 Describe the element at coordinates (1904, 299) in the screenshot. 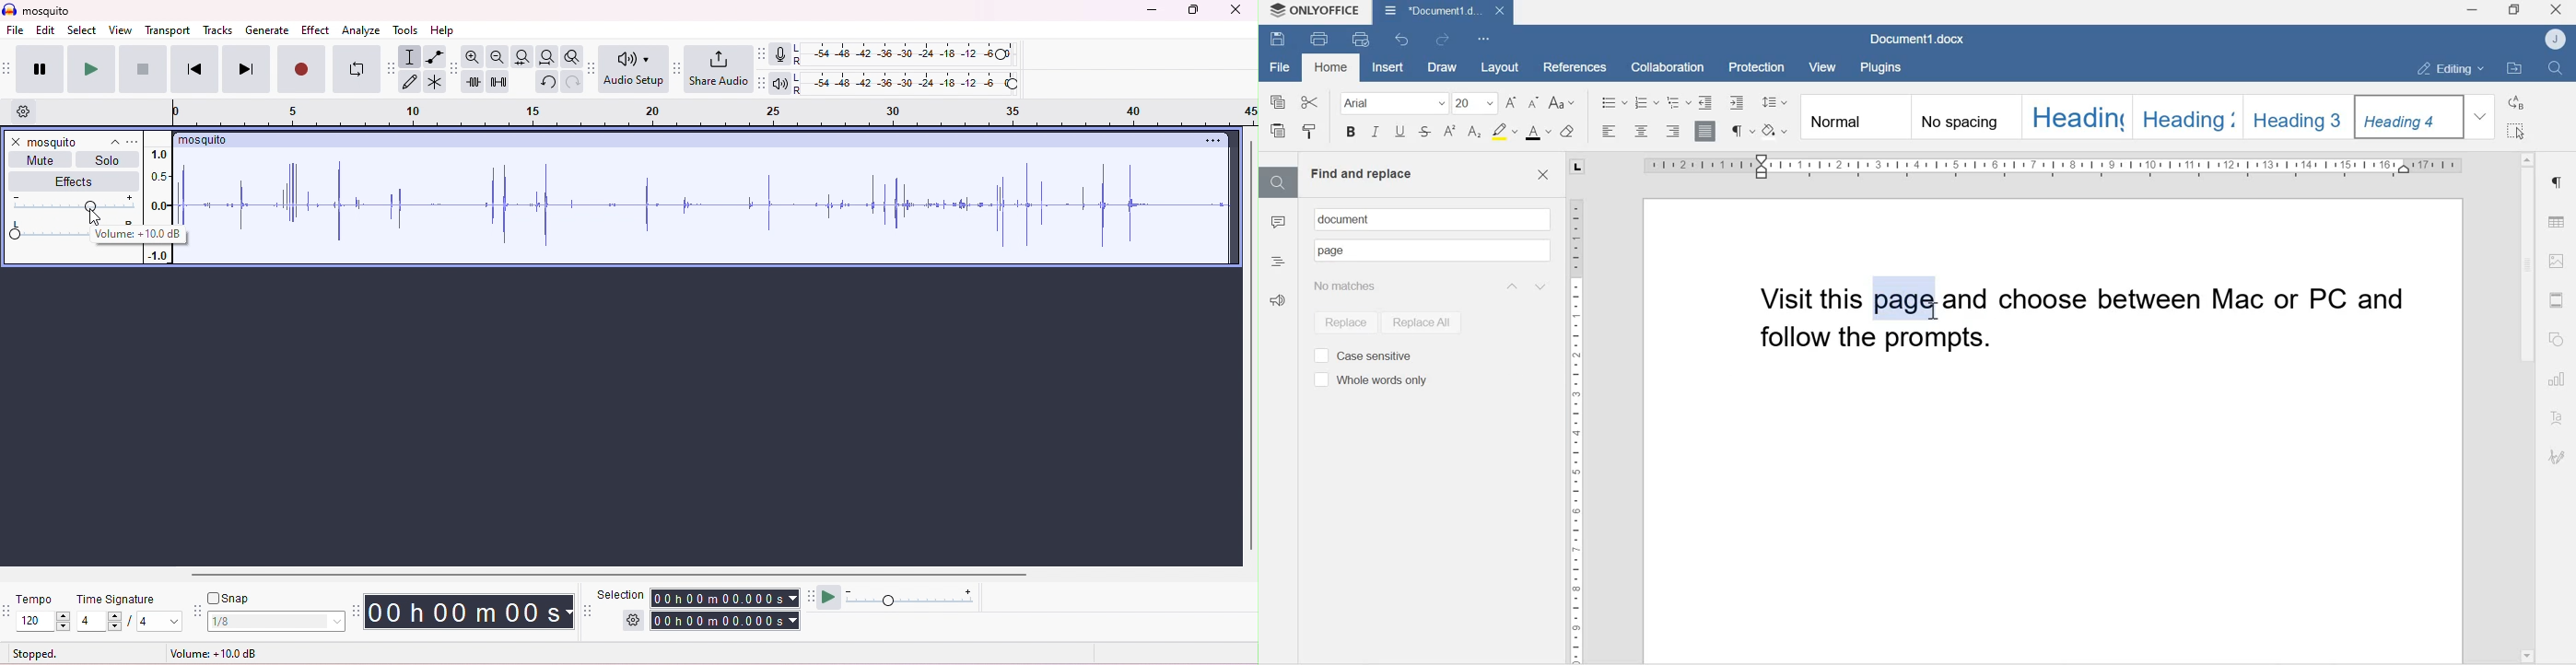

I see `page (new text)` at that location.